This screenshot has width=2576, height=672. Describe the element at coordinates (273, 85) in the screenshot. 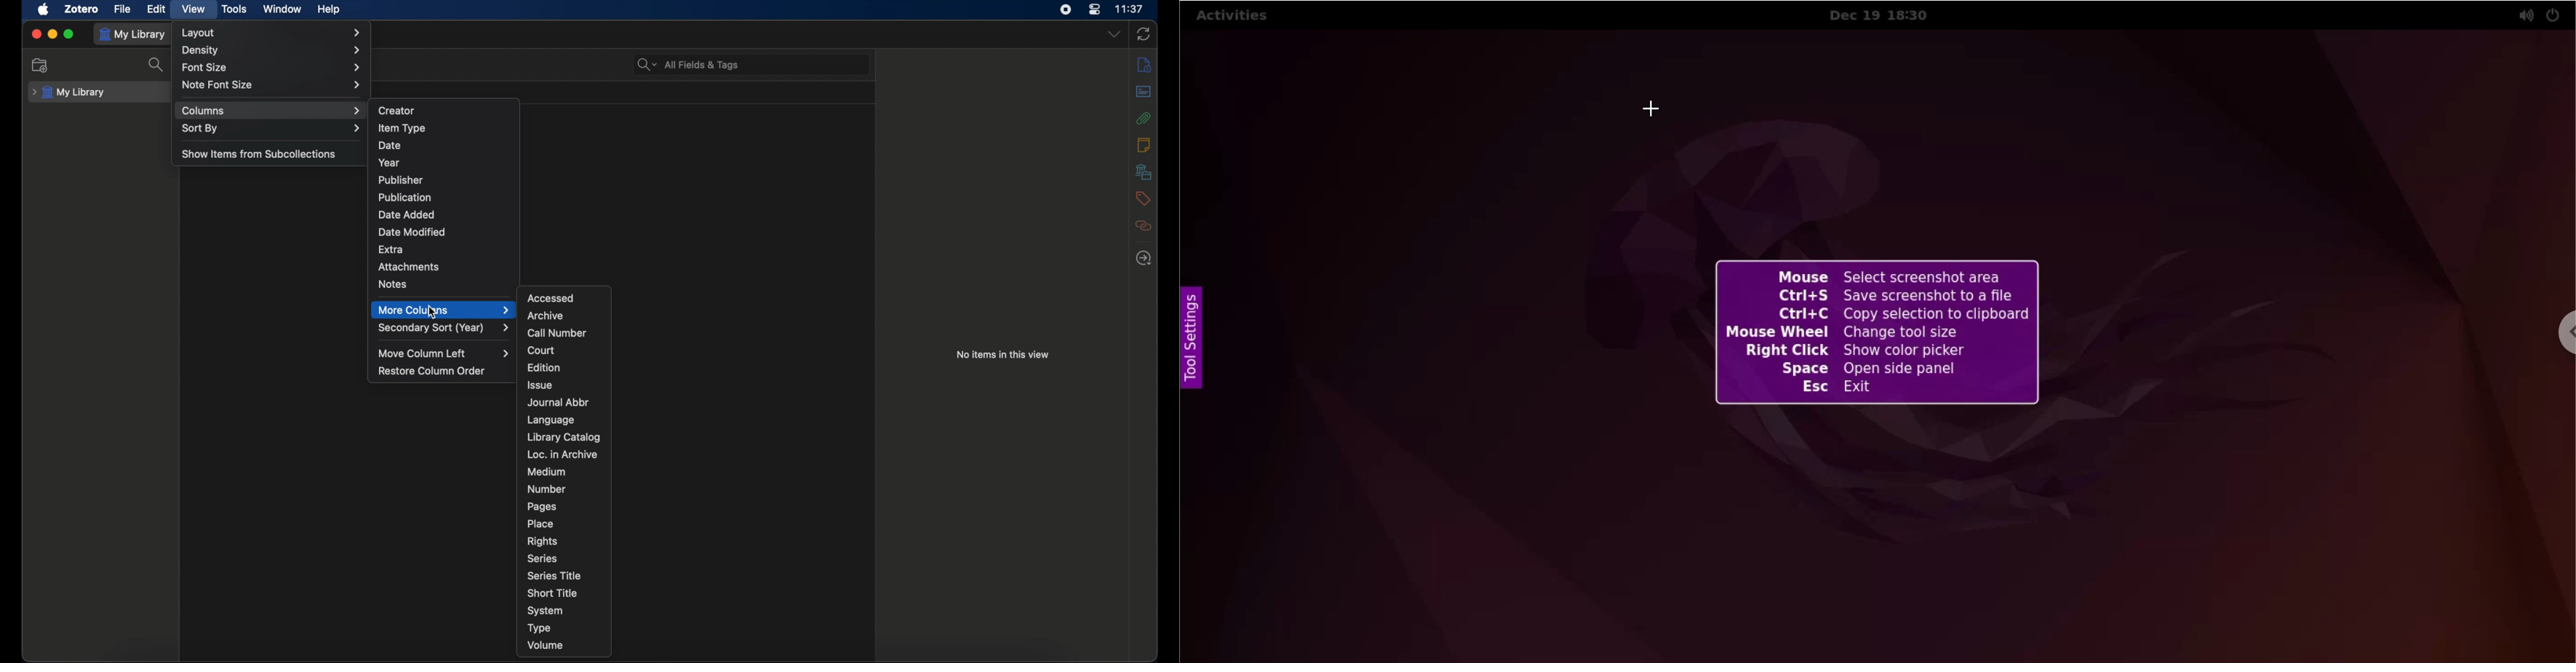

I see `note font size` at that location.